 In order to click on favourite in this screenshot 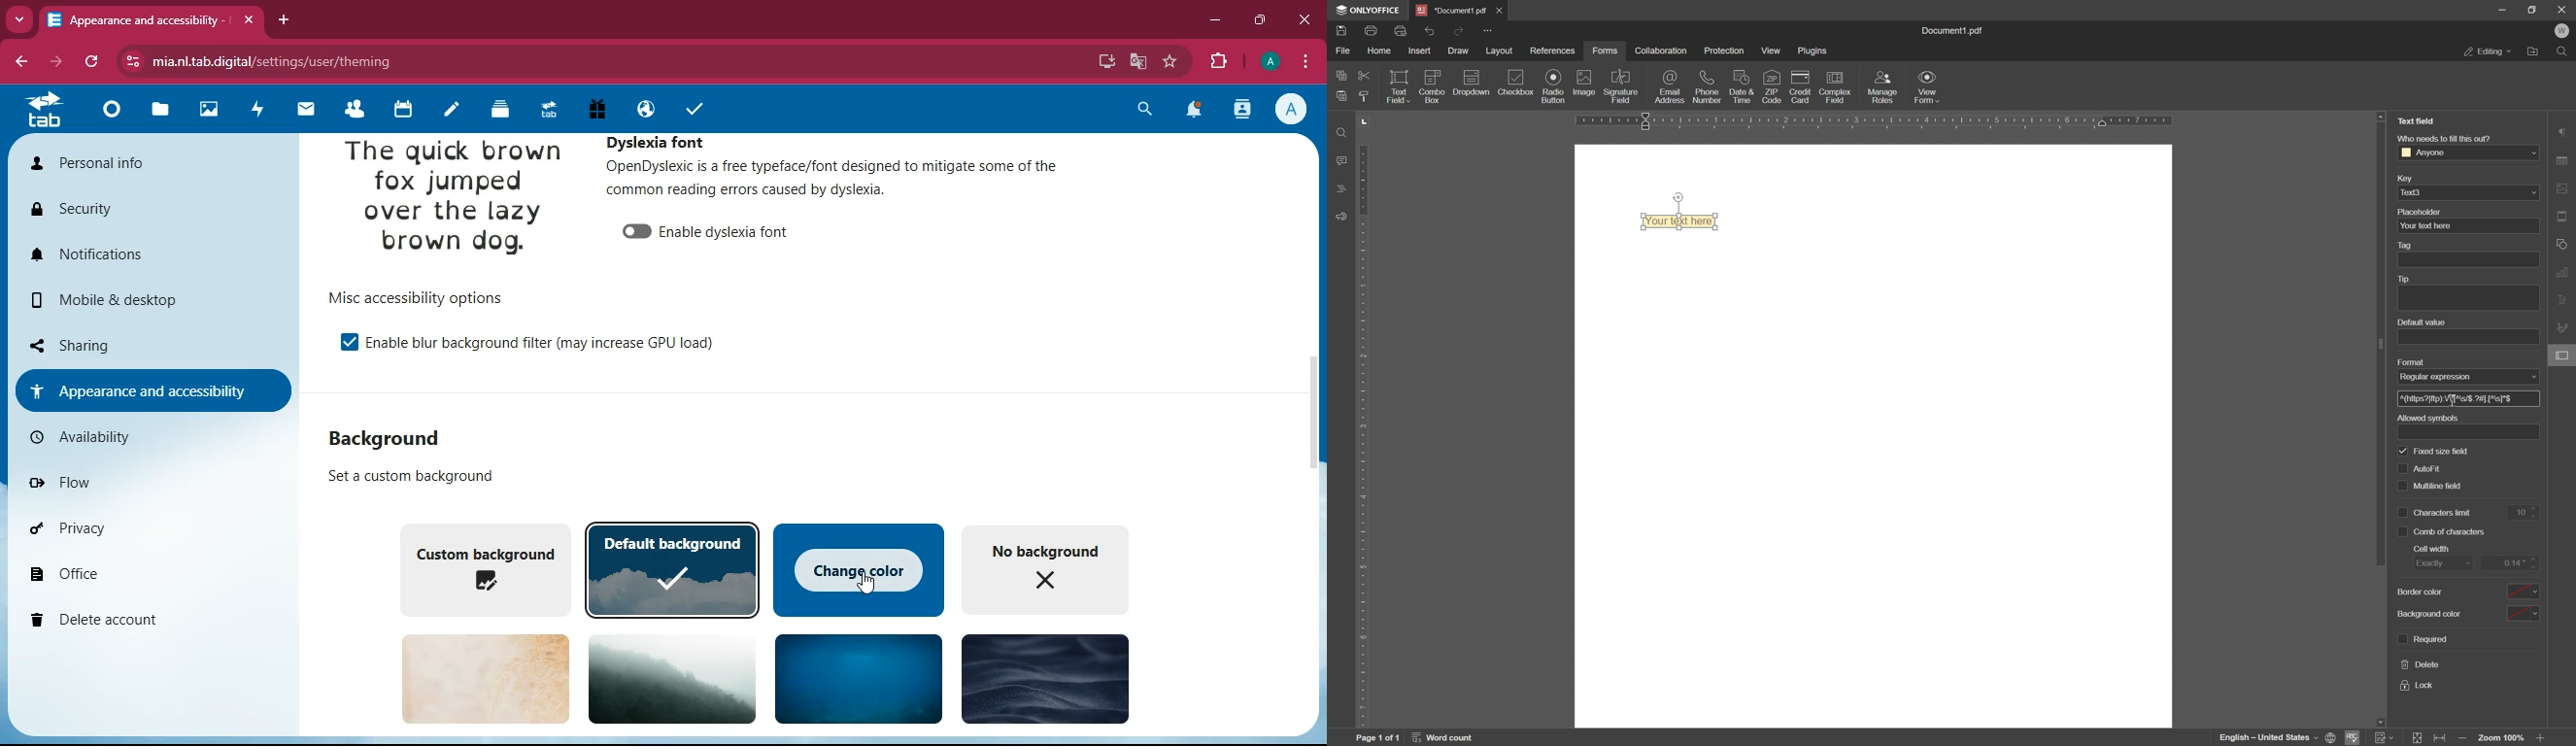, I will do `click(1170, 61)`.